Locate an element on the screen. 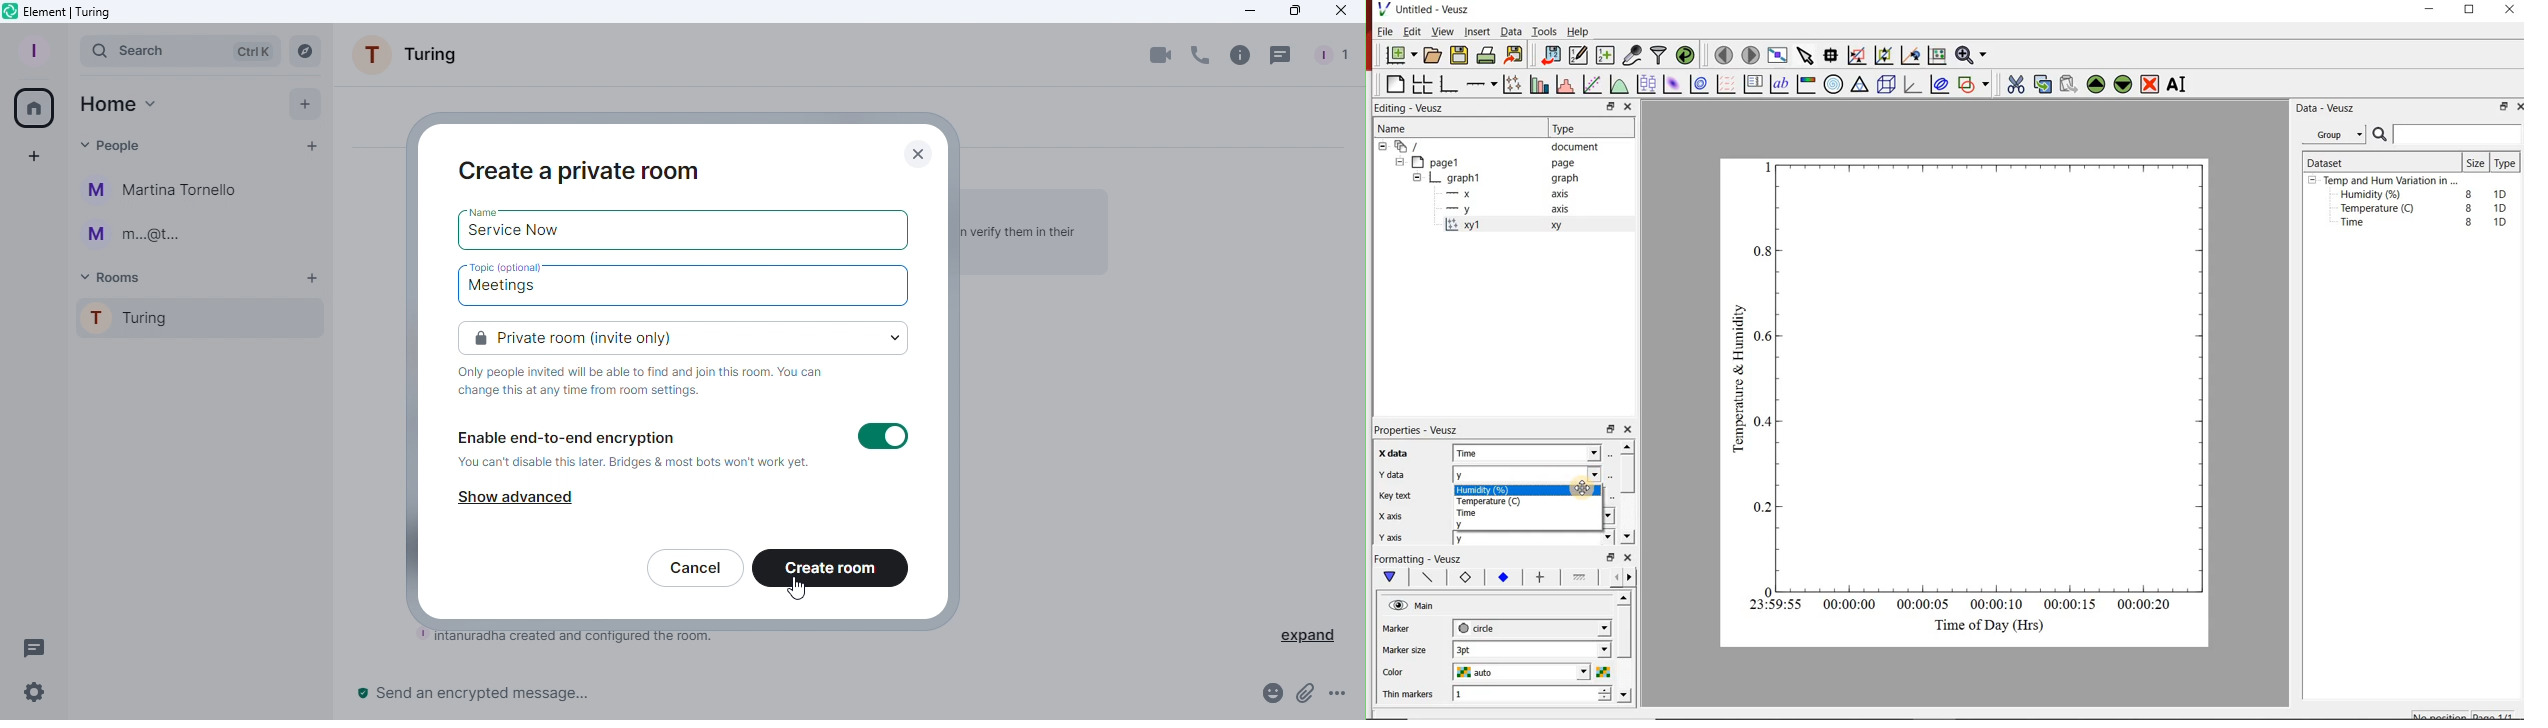 The width and height of the screenshot is (2548, 728). move to the next page is located at coordinates (1750, 54).